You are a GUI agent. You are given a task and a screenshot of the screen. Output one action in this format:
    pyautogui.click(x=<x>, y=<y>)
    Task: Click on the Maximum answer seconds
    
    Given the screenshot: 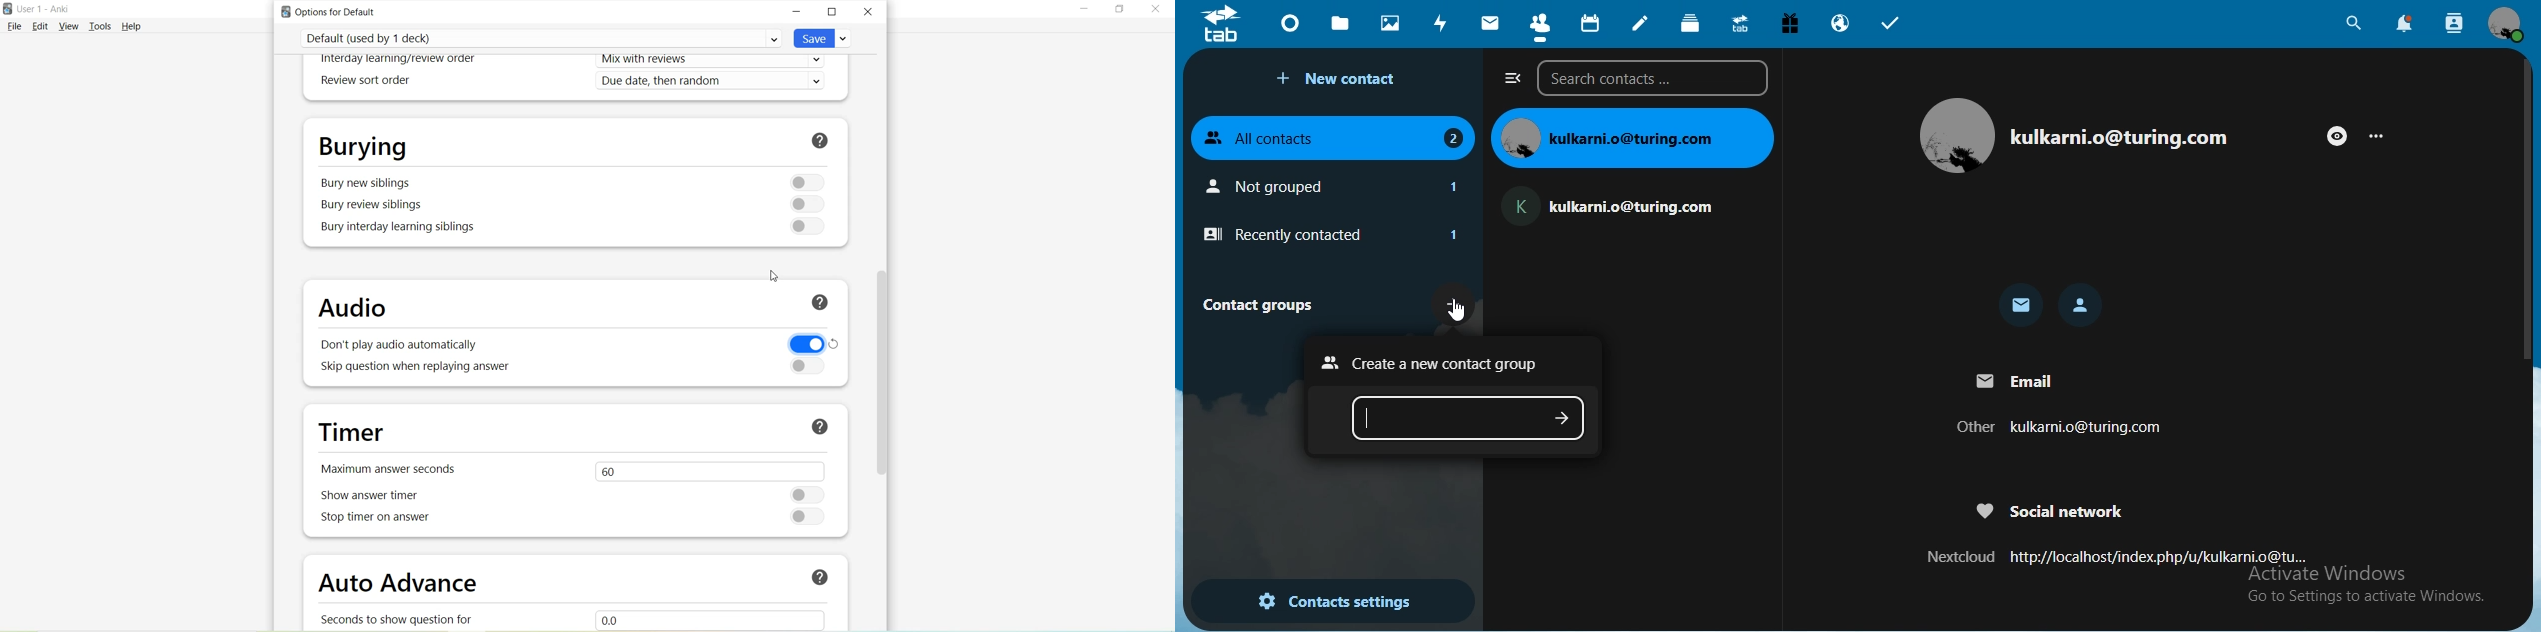 What is the action you would take?
    pyautogui.click(x=394, y=468)
    